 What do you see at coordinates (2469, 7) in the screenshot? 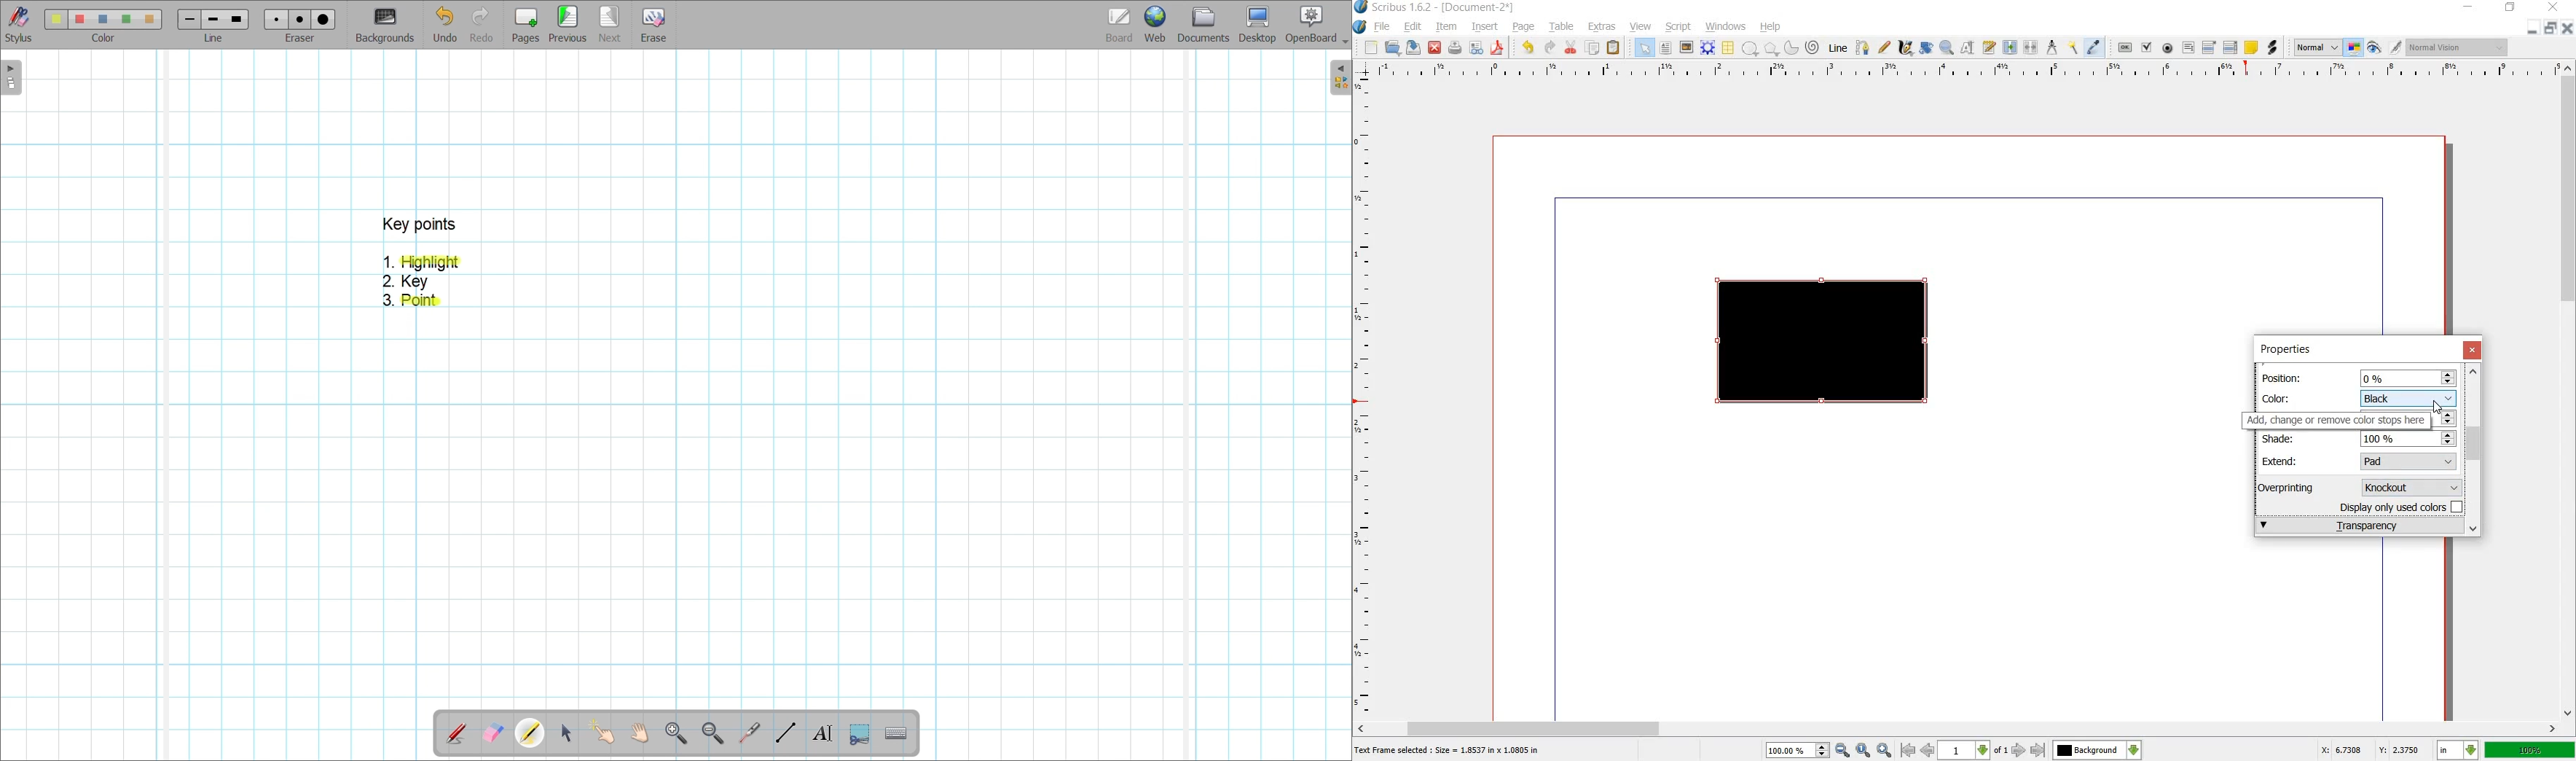
I see `minimize` at bounding box center [2469, 7].